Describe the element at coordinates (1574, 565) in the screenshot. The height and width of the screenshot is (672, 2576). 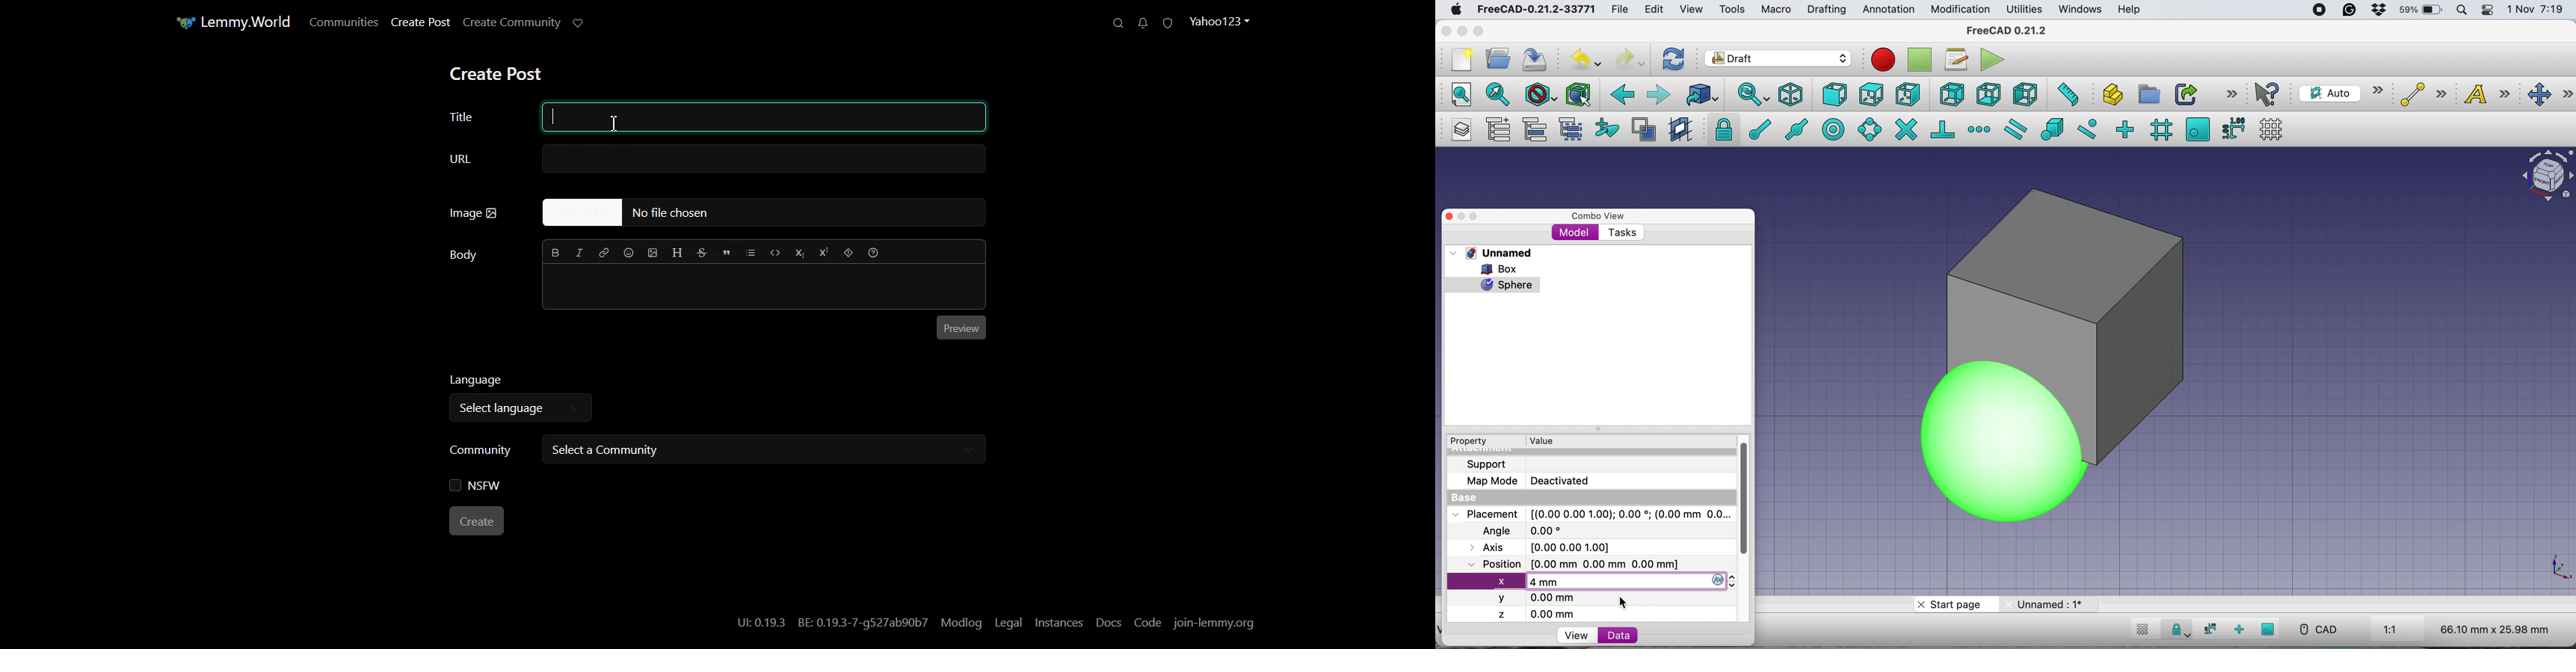
I see `Position [4.00 mm 0.00 mm 0.00 mm]` at that location.